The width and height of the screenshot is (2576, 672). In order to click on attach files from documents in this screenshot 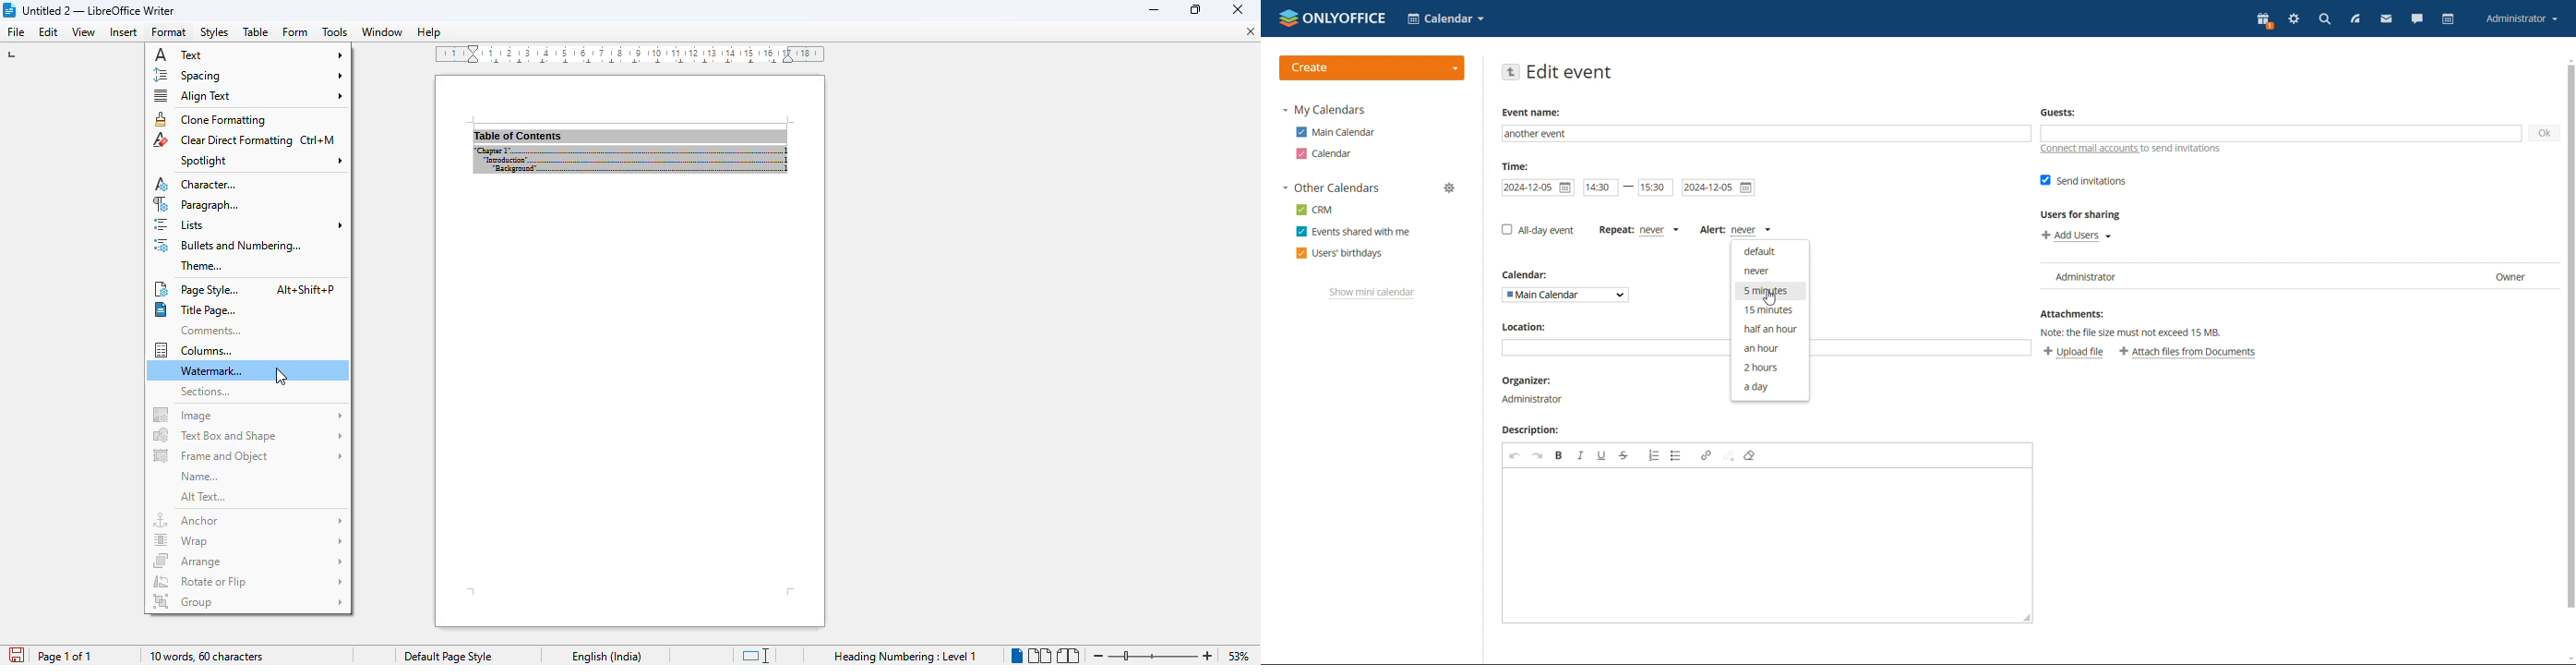, I will do `click(2188, 352)`.